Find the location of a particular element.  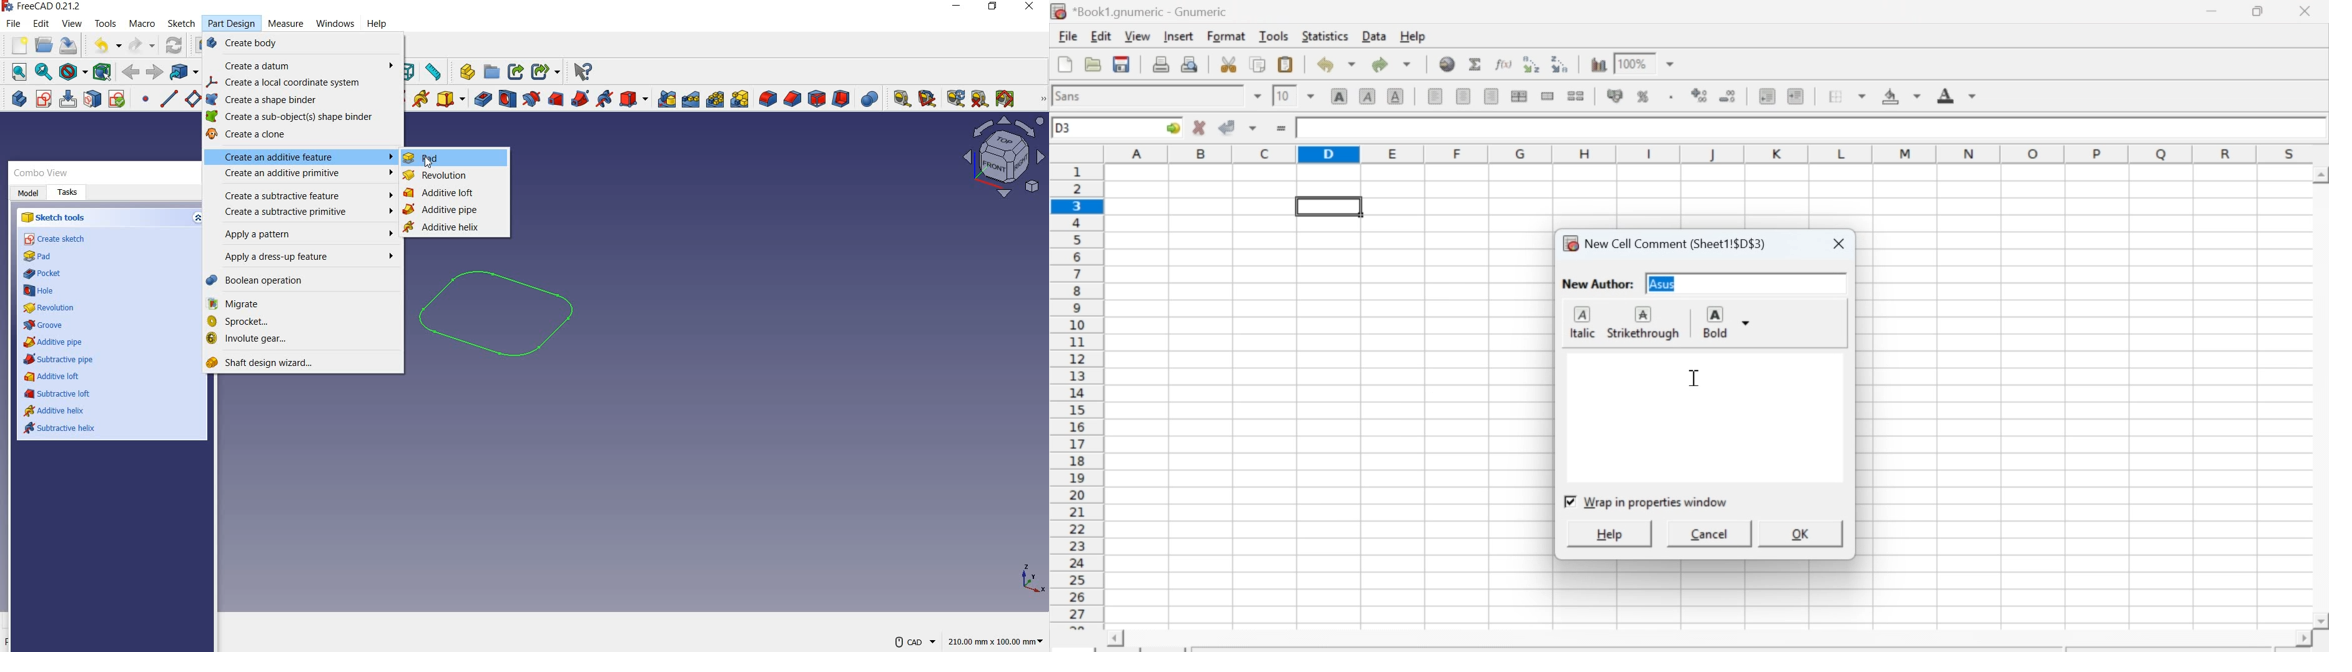

down is located at coordinates (1254, 127).